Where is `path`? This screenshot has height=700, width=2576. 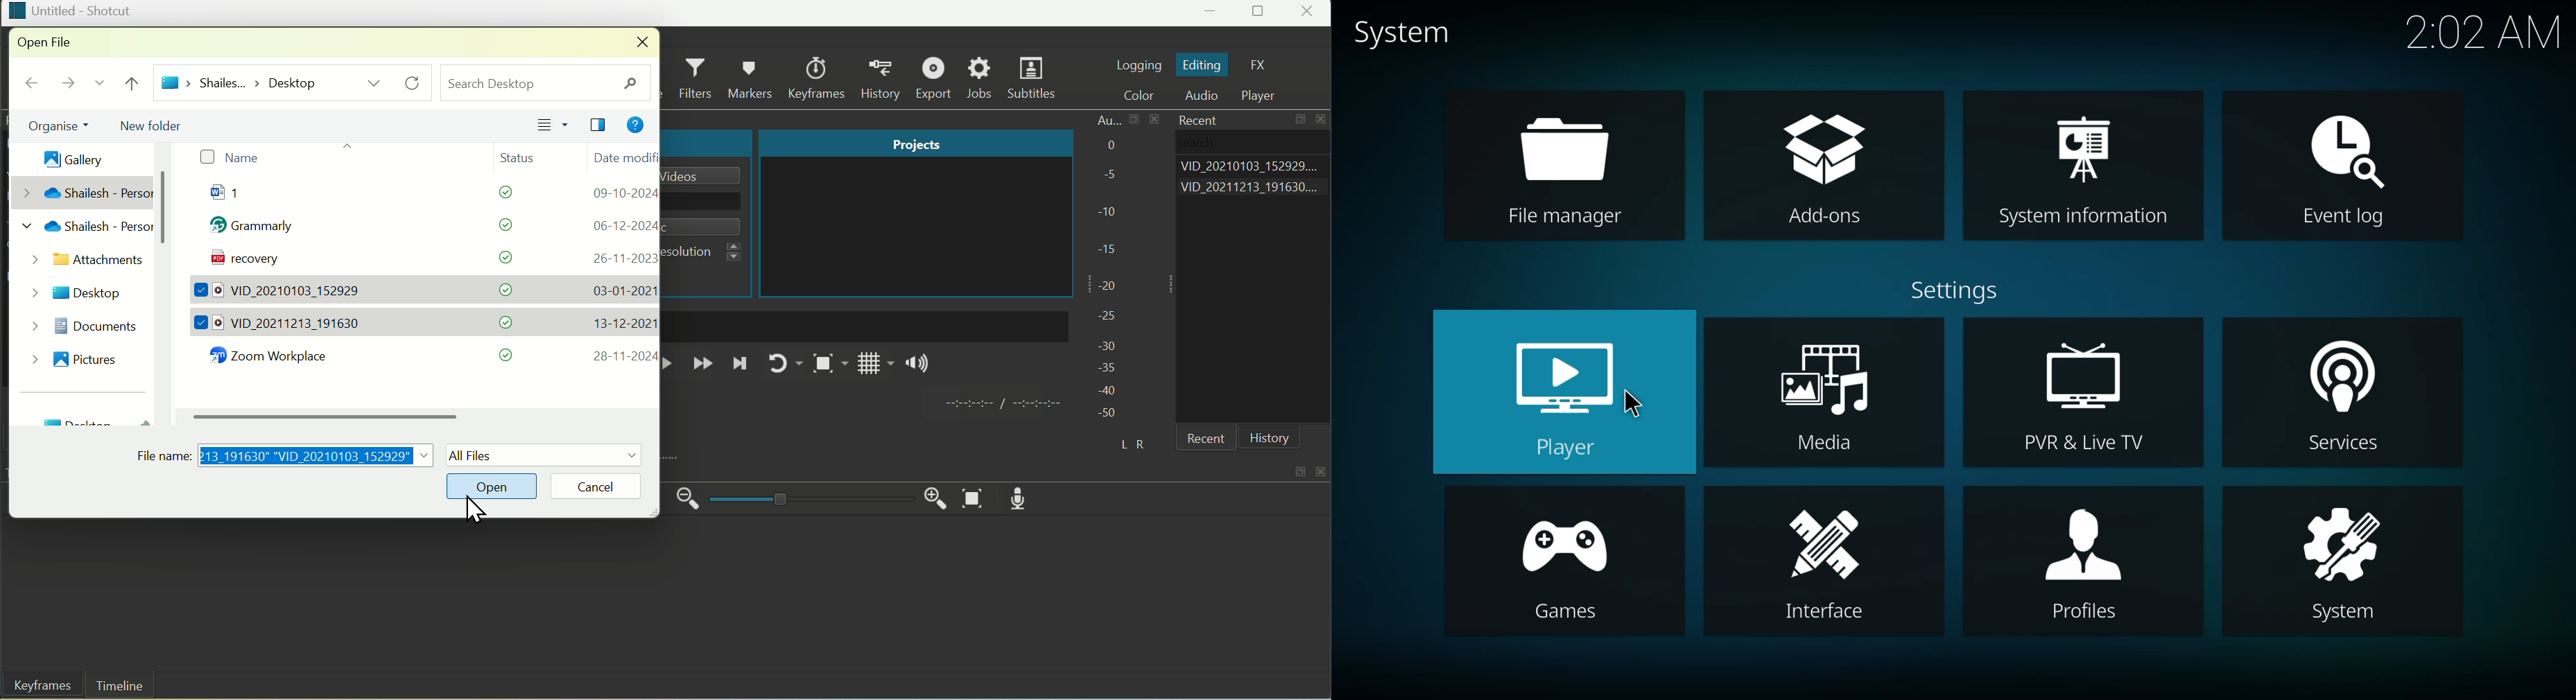
path is located at coordinates (239, 82).